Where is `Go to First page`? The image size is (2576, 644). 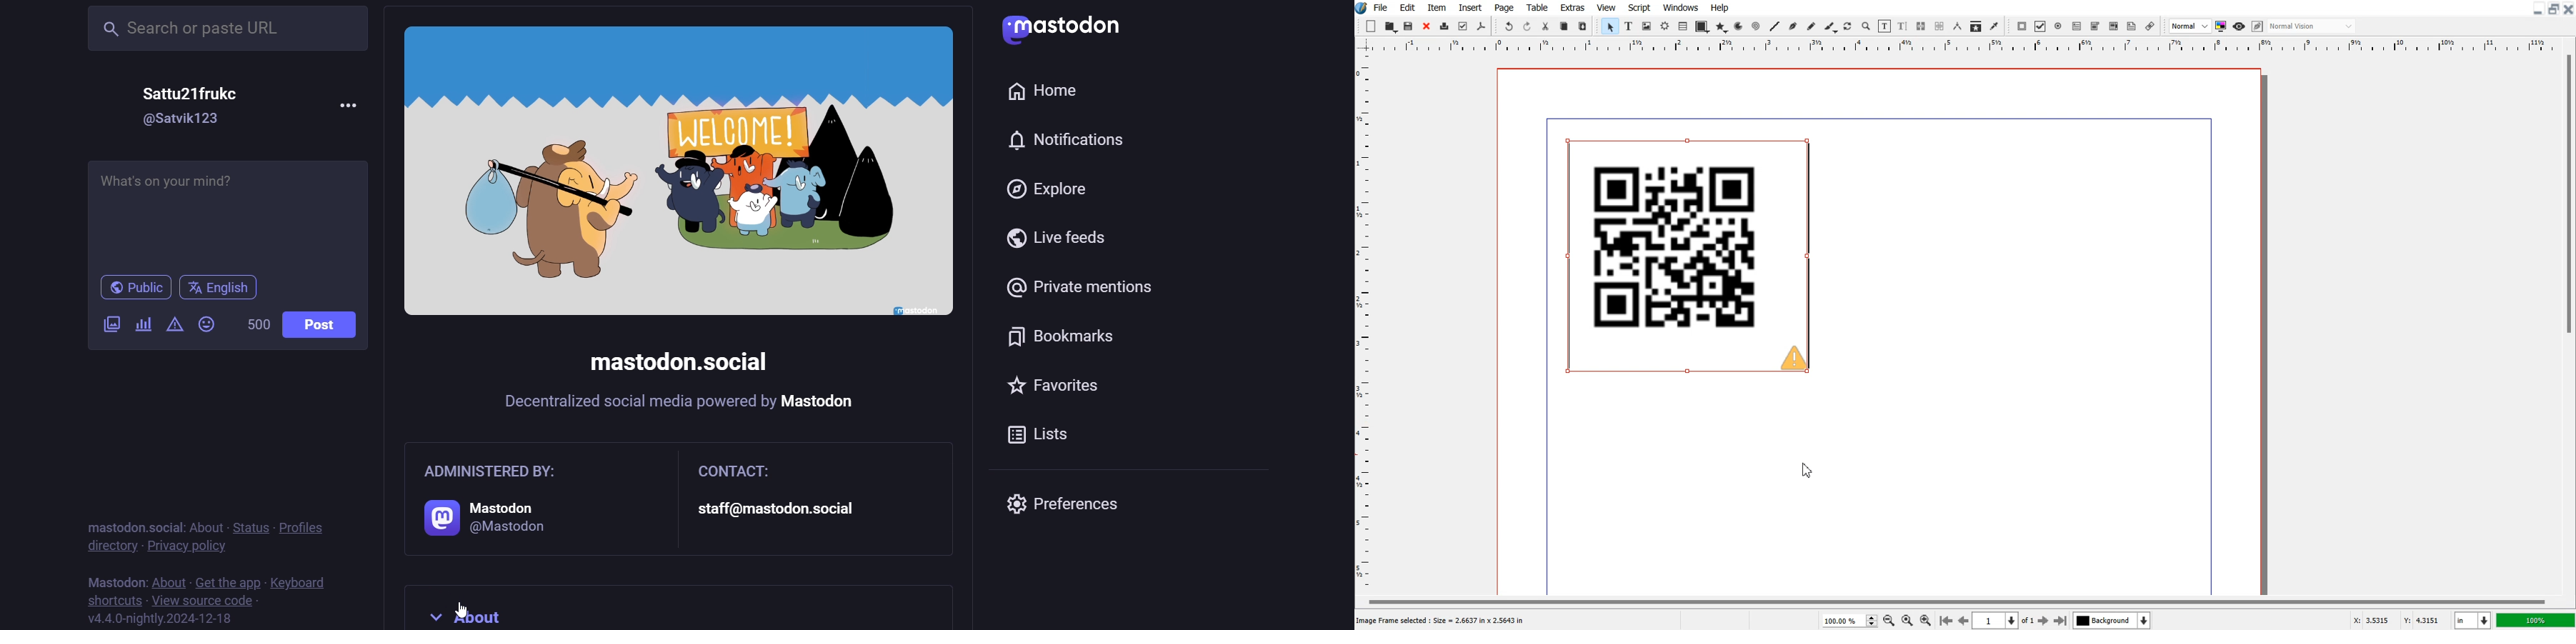 Go to First page is located at coordinates (1946, 620).